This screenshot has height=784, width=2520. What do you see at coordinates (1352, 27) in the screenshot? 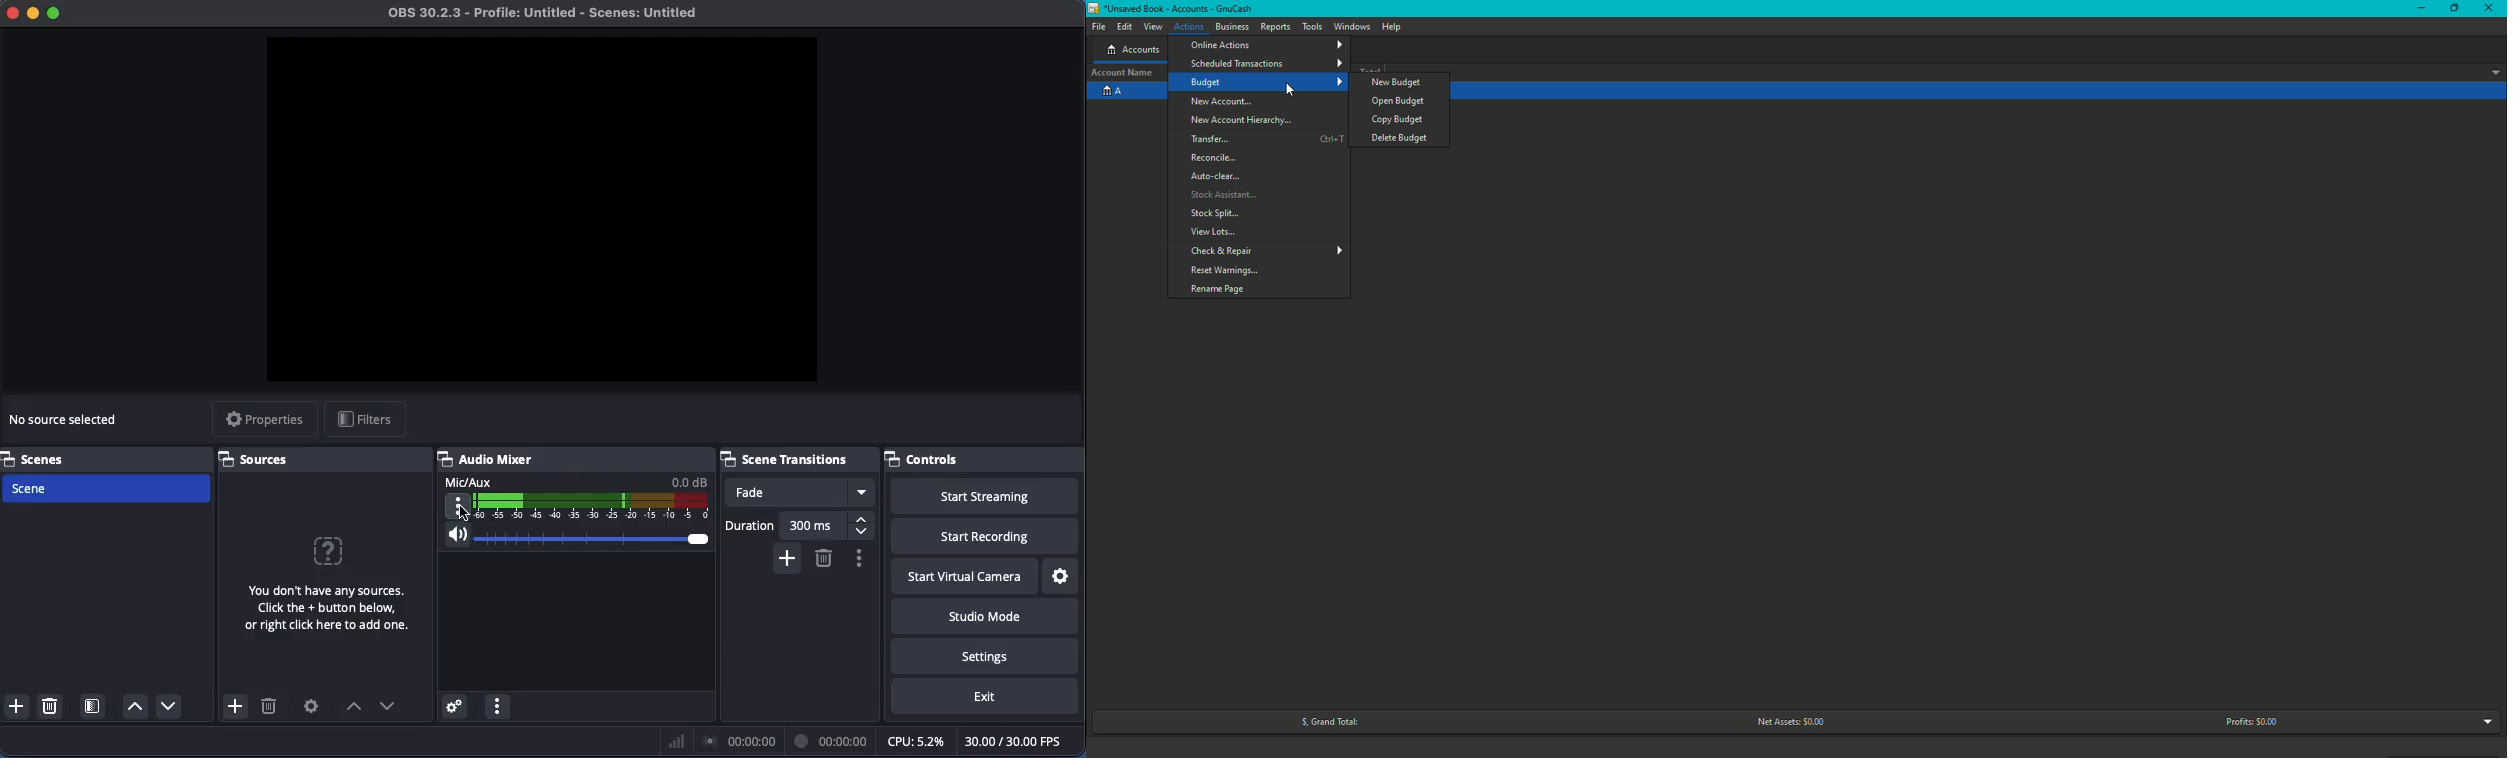
I see `Windows` at bounding box center [1352, 27].